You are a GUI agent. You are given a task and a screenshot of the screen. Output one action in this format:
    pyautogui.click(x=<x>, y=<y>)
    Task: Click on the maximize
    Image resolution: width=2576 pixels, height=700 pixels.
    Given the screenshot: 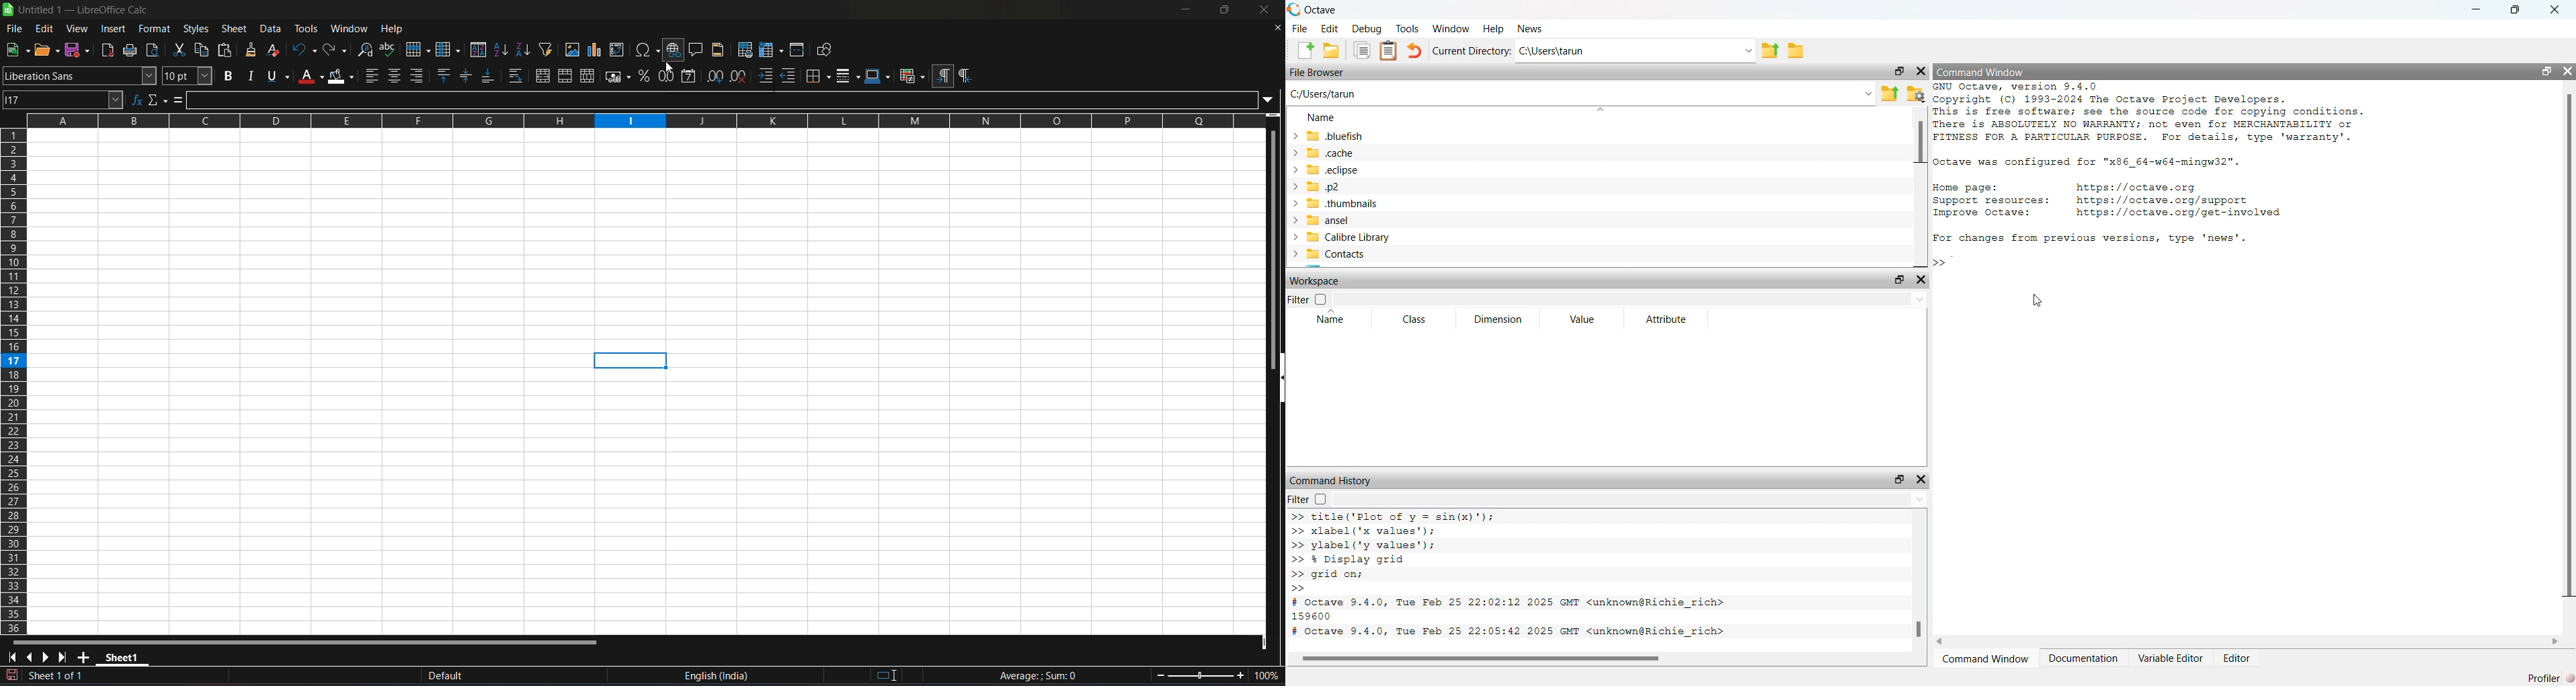 What is the action you would take?
    pyautogui.click(x=1223, y=10)
    